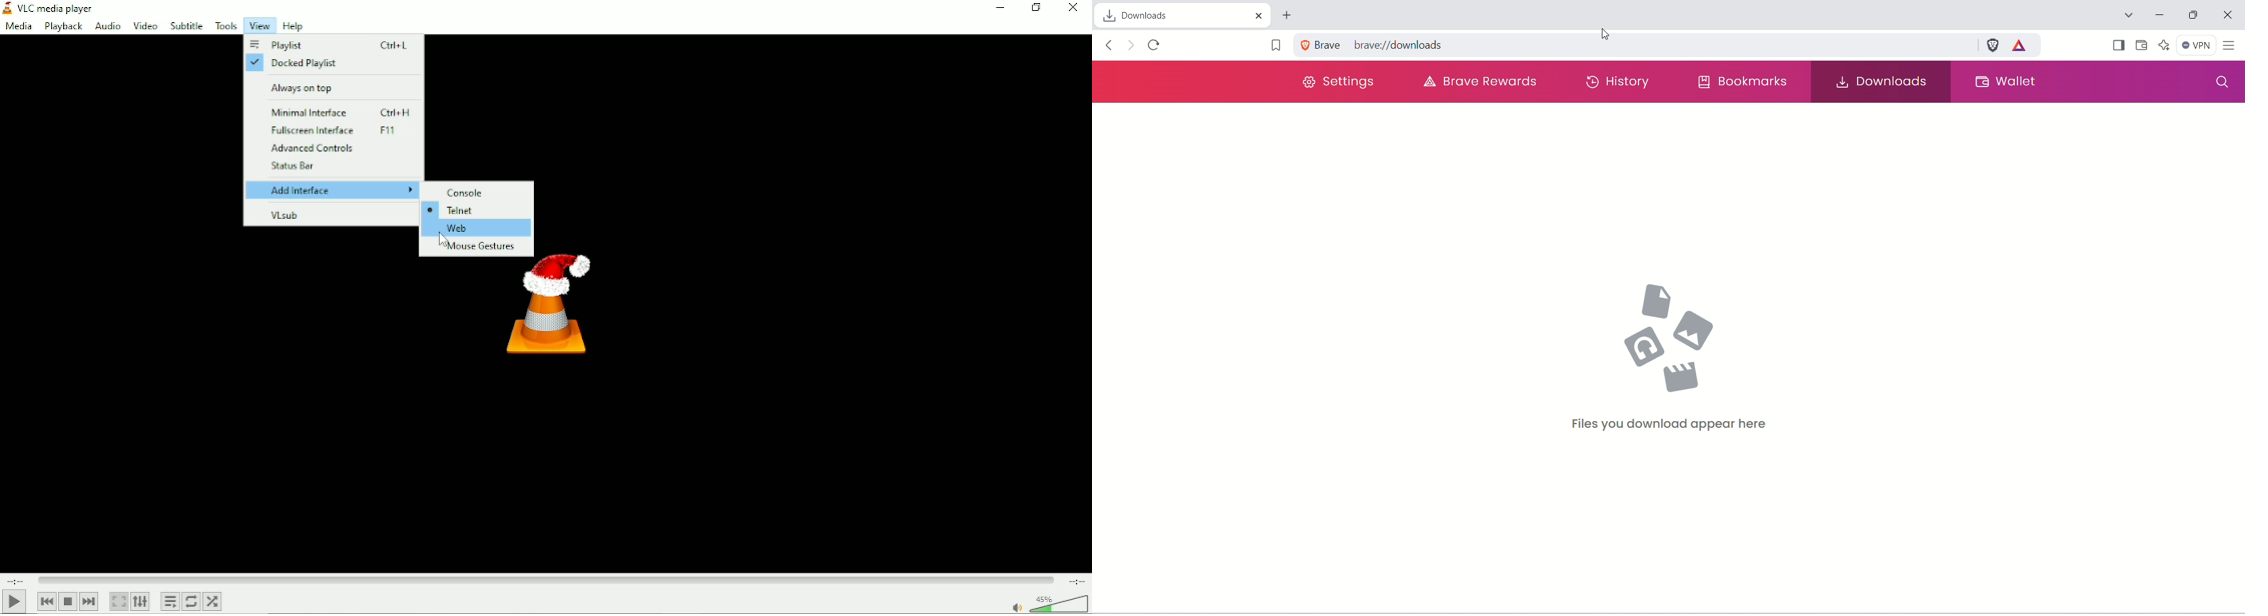 This screenshot has width=2268, height=616. Describe the element at coordinates (88, 602) in the screenshot. I see `Next` at that location.